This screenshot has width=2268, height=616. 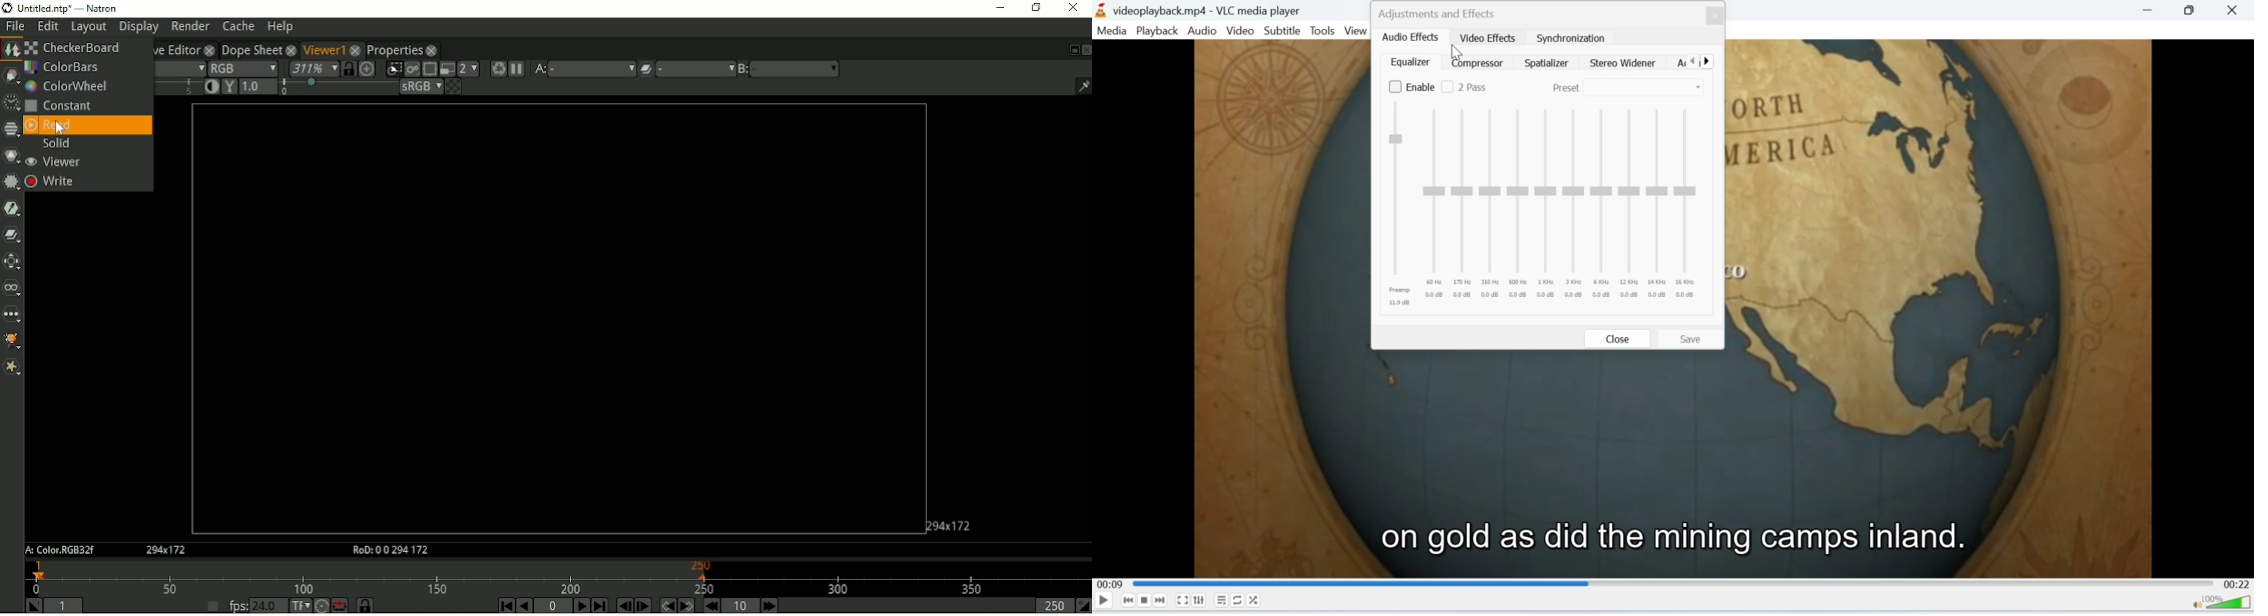 What do you see at coordinates (1616, 338) in the screenshot?
I see `Close` at bounding box center [1616, 338].